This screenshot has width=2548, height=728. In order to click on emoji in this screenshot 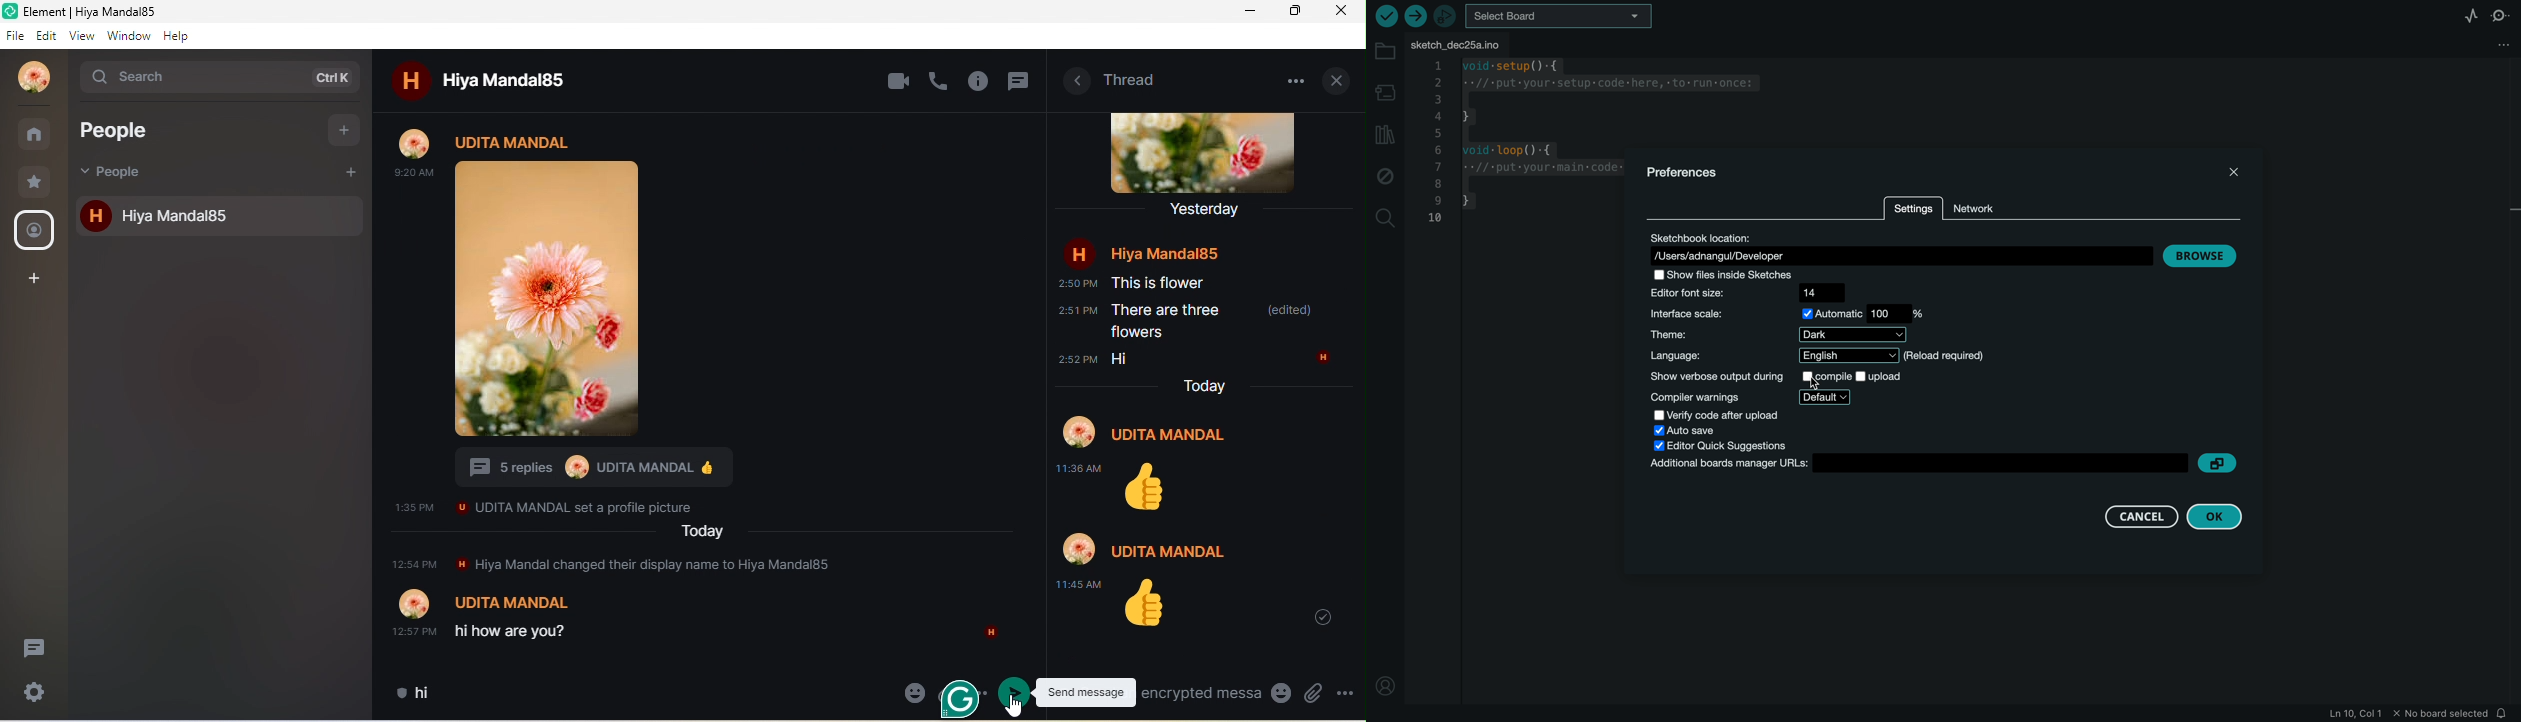, I will do `click(1280, 695)`.